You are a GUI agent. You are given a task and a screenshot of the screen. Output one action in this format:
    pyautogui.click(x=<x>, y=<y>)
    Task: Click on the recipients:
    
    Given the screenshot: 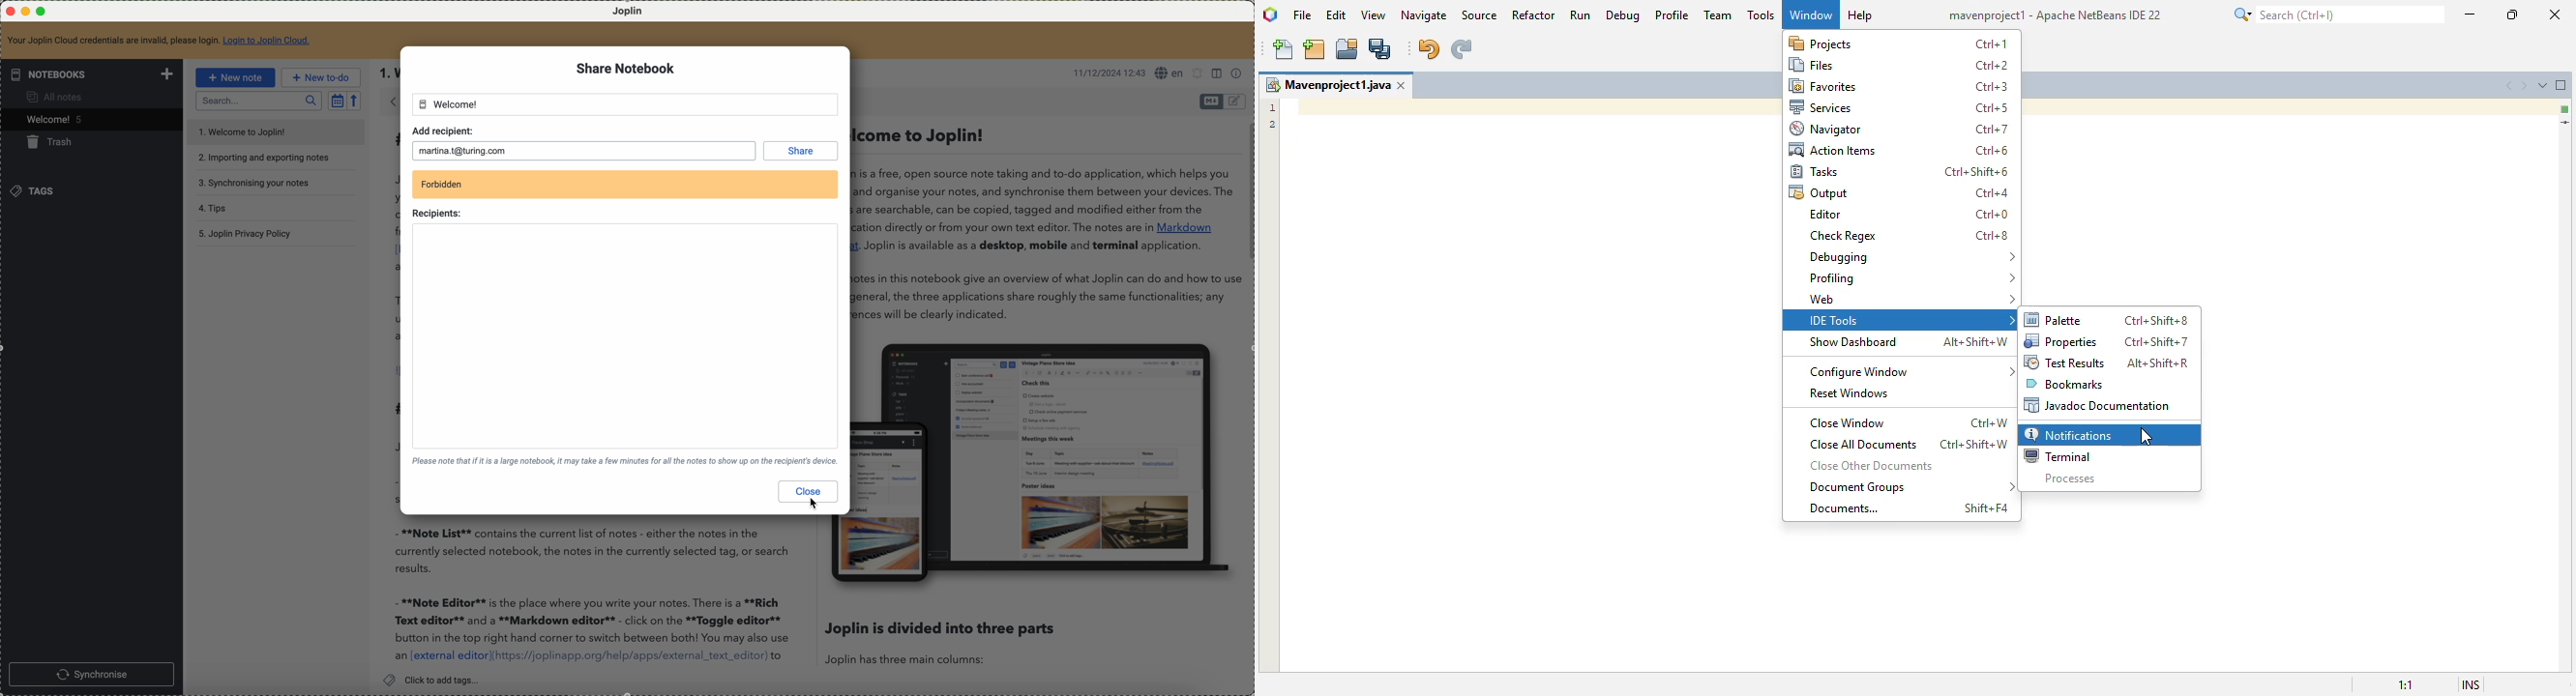 What is the action you would take?
    pyautogui.click(x=439, y=214)
    